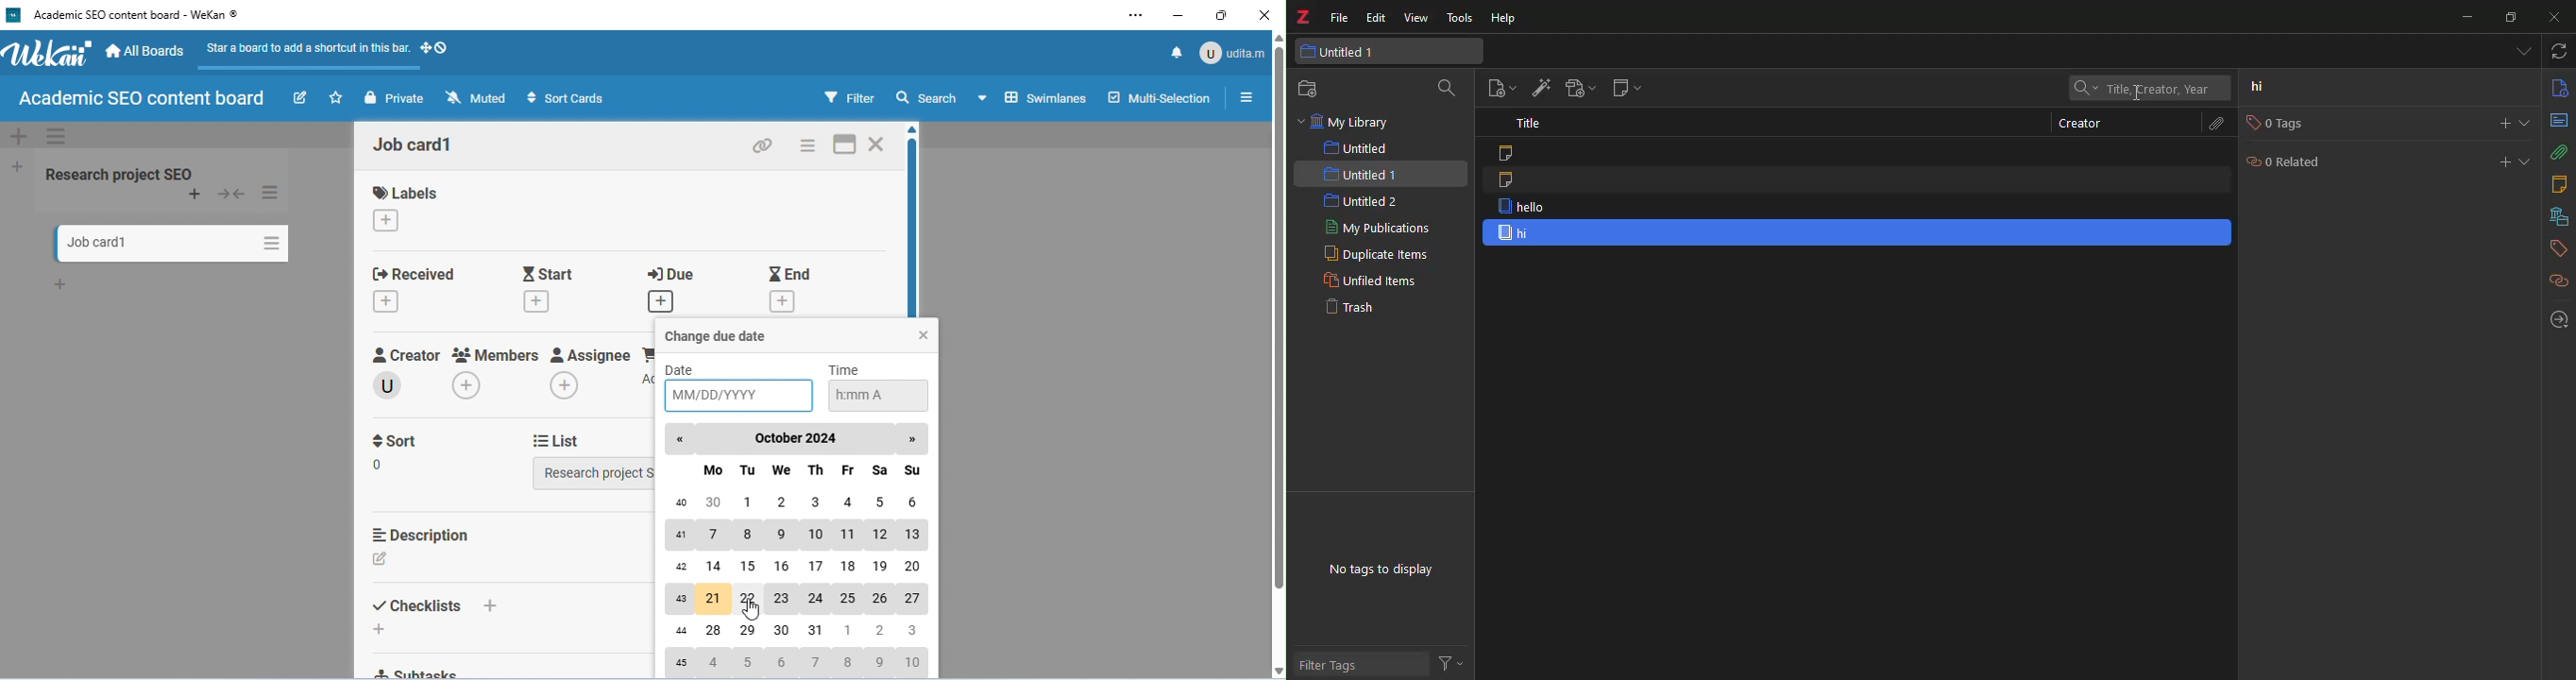 The height and width of the screenshot is (700, 2576). What do you see at coordinates (751, 609) in the screenshot?
I see `cursor movement` at bounding box center [751, 609].